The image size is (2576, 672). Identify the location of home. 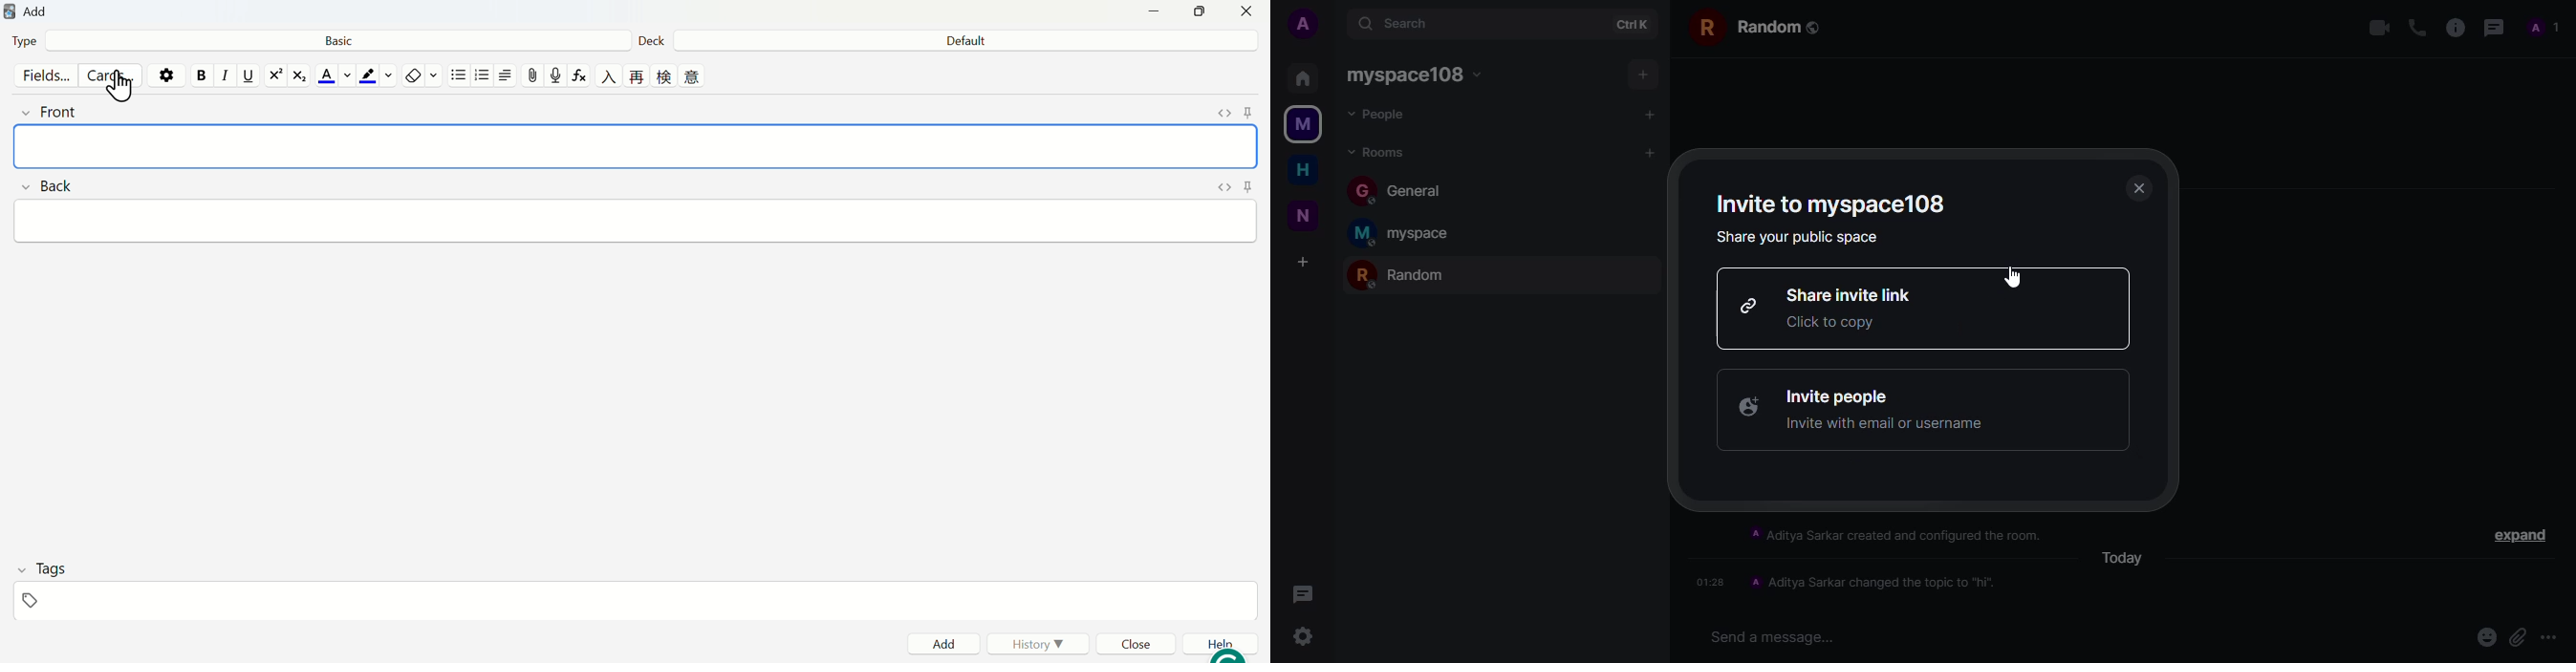
(1302, 171).